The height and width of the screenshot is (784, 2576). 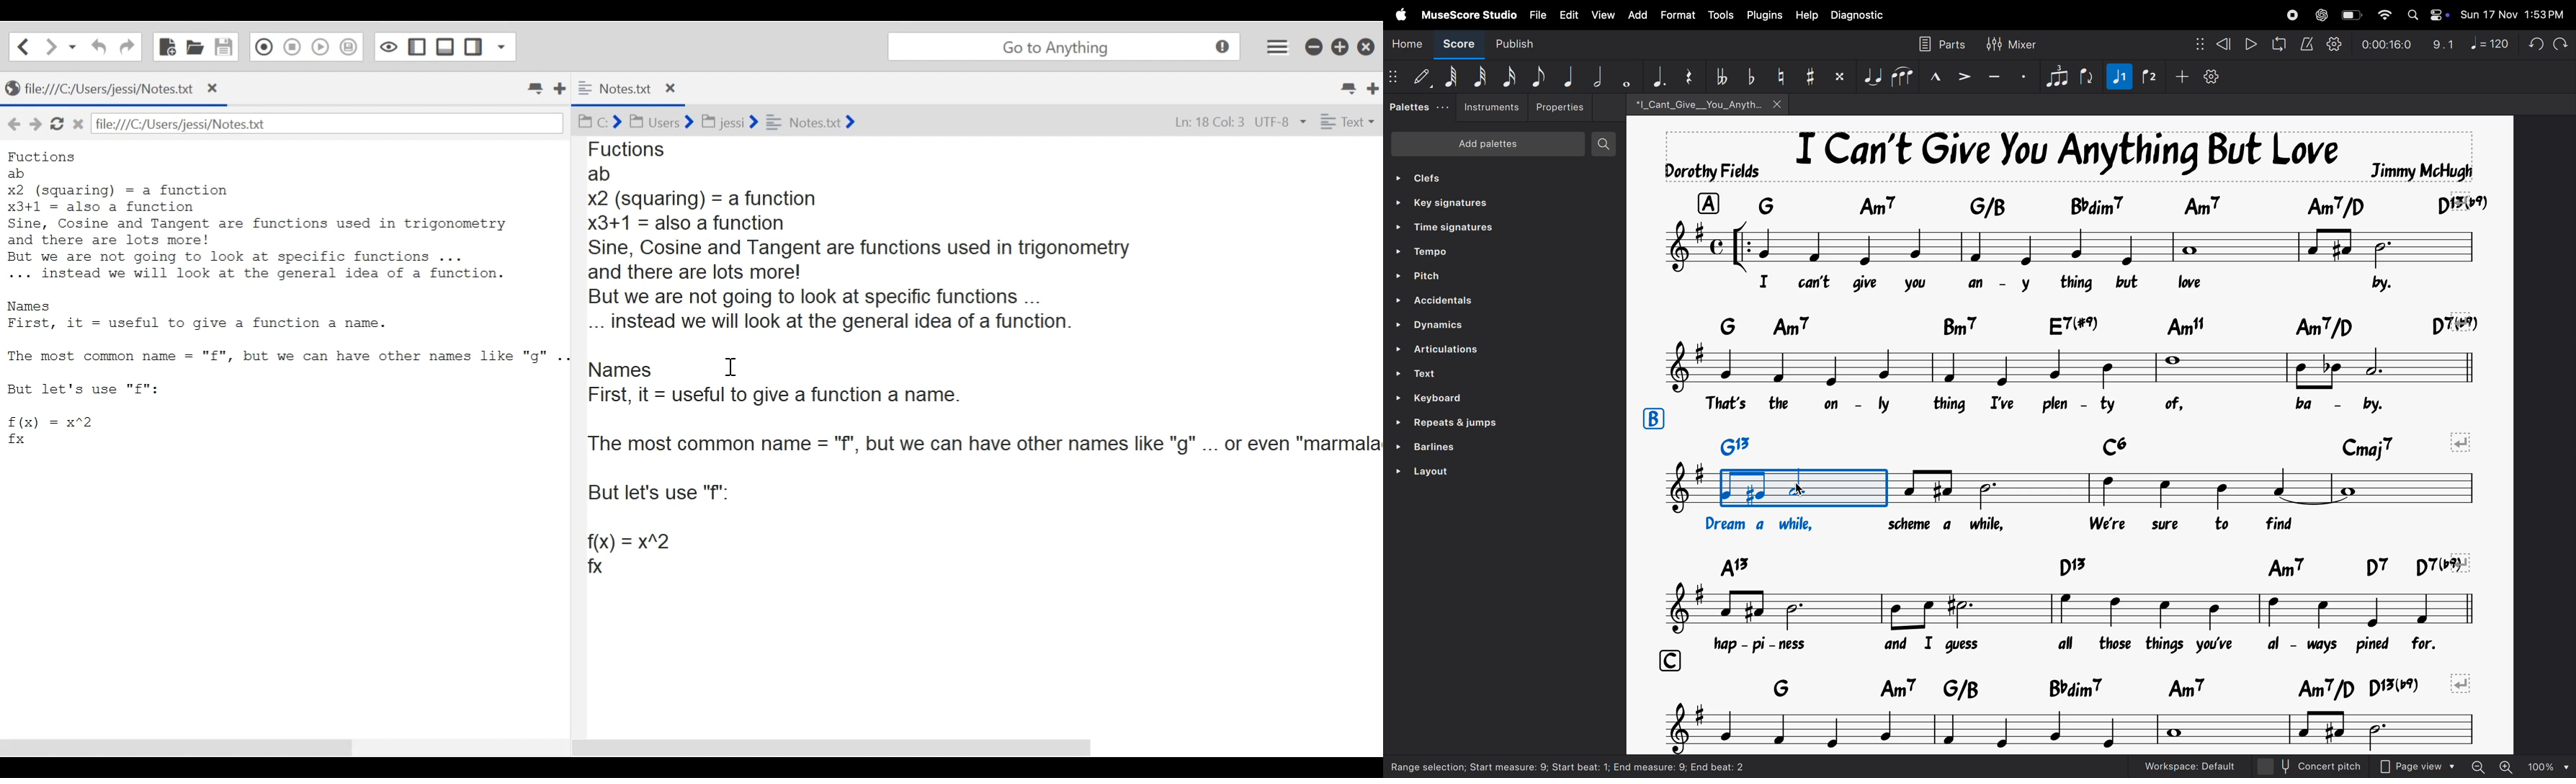 I want to click on nodes, so click(x=2194, y=42).